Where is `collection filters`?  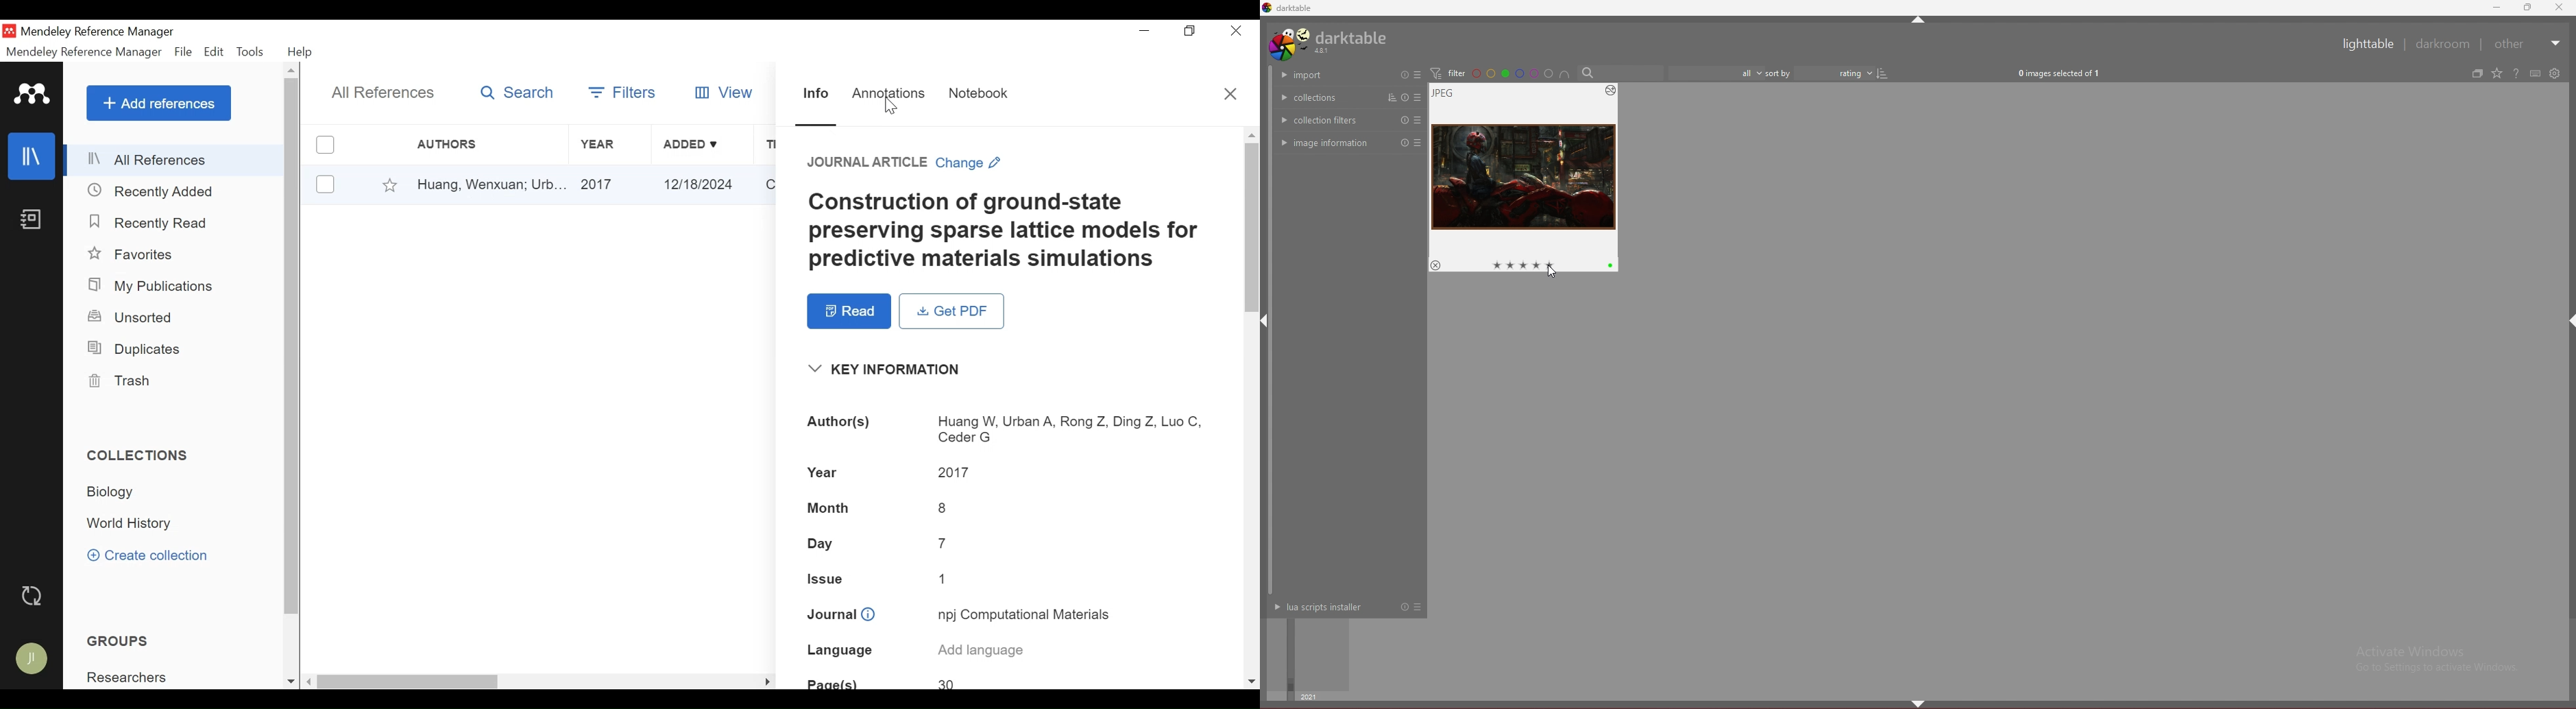 collection filters is located at coordinates (1324, 120).